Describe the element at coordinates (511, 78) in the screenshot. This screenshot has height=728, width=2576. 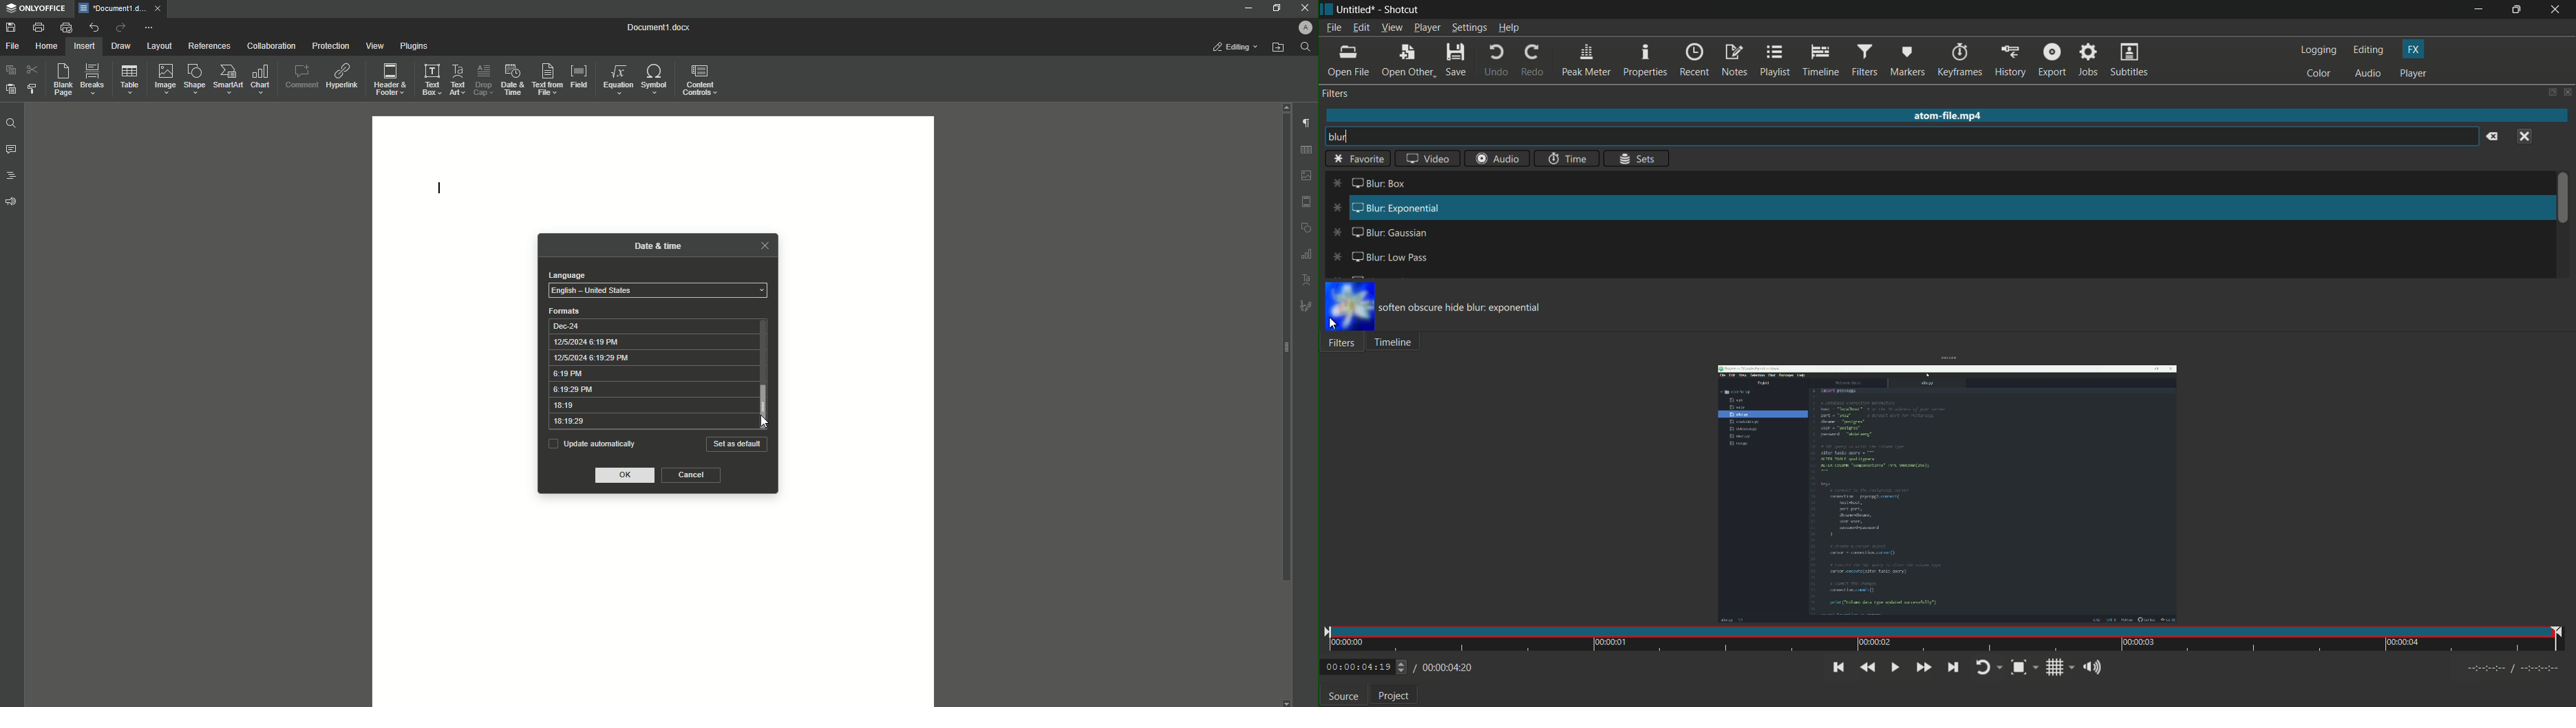
I see `Date and Time` at that location.